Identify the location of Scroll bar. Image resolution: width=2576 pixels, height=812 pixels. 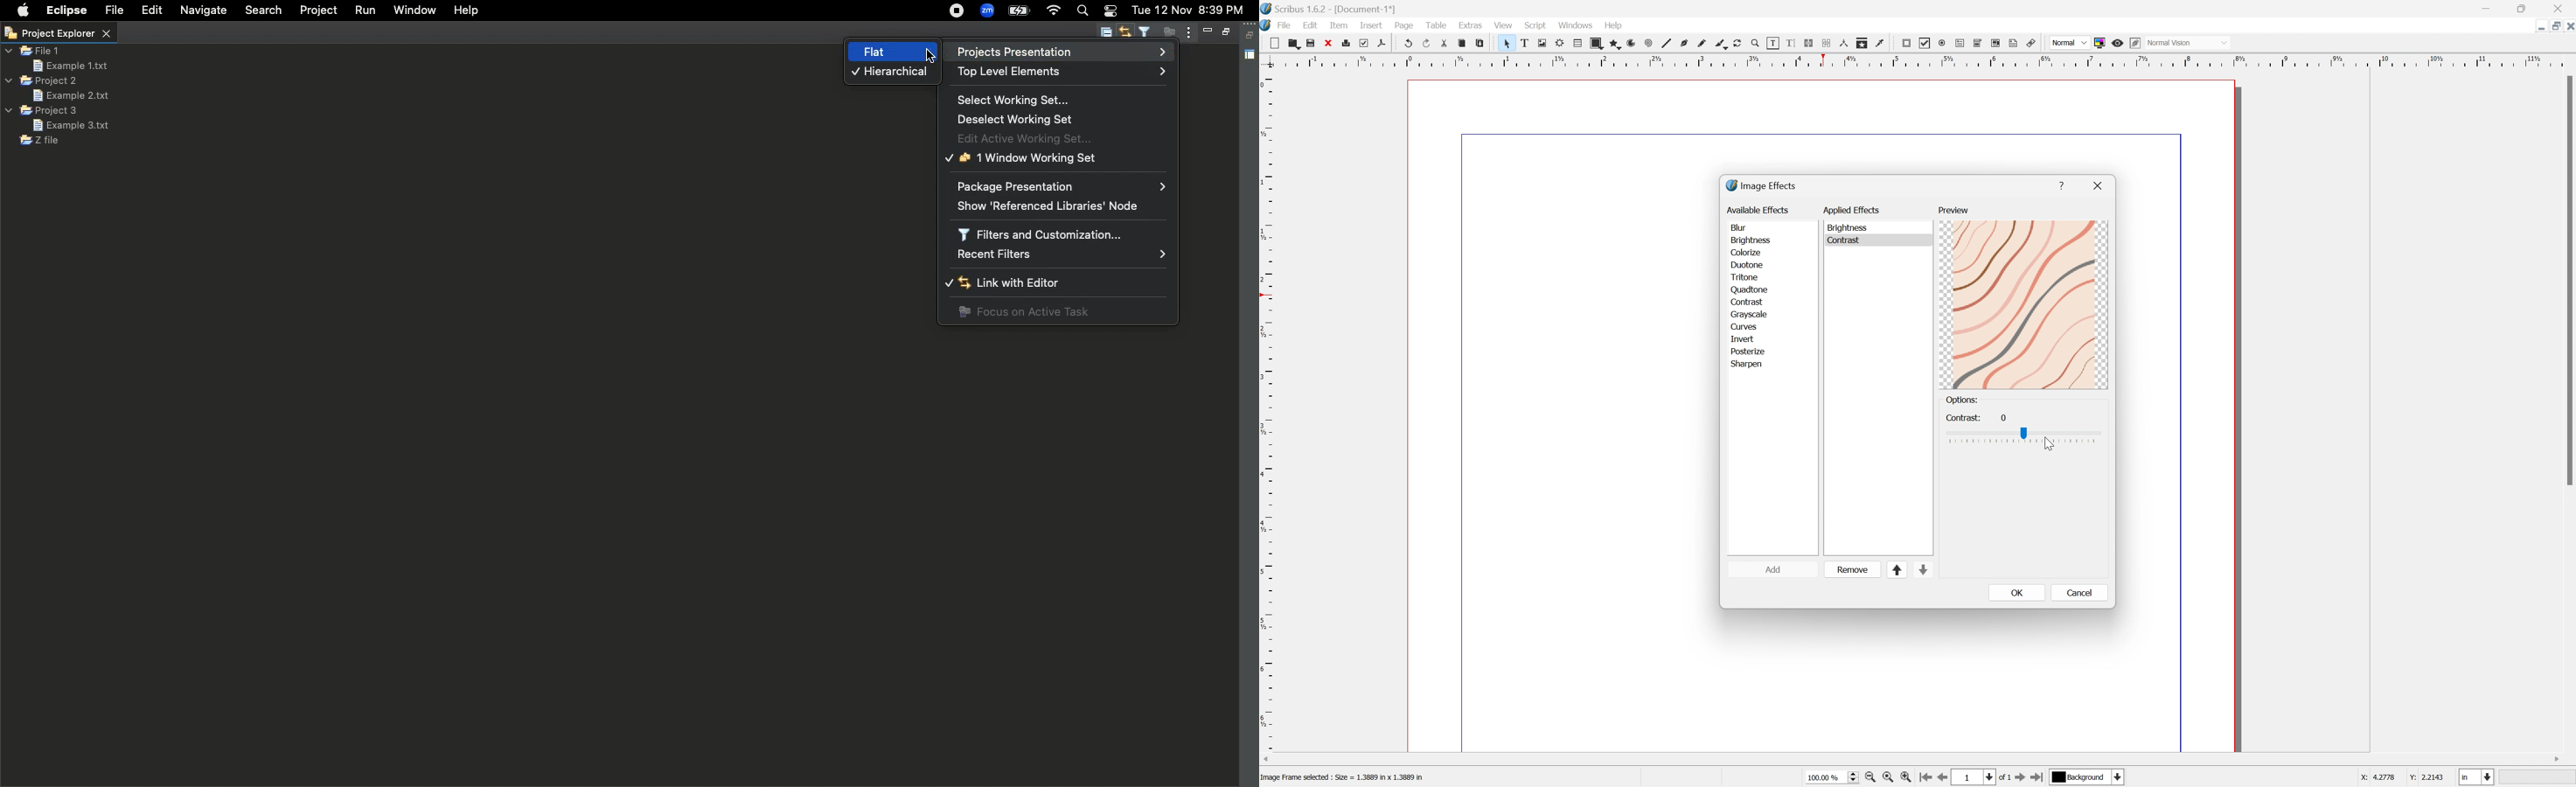
(1918, 757).